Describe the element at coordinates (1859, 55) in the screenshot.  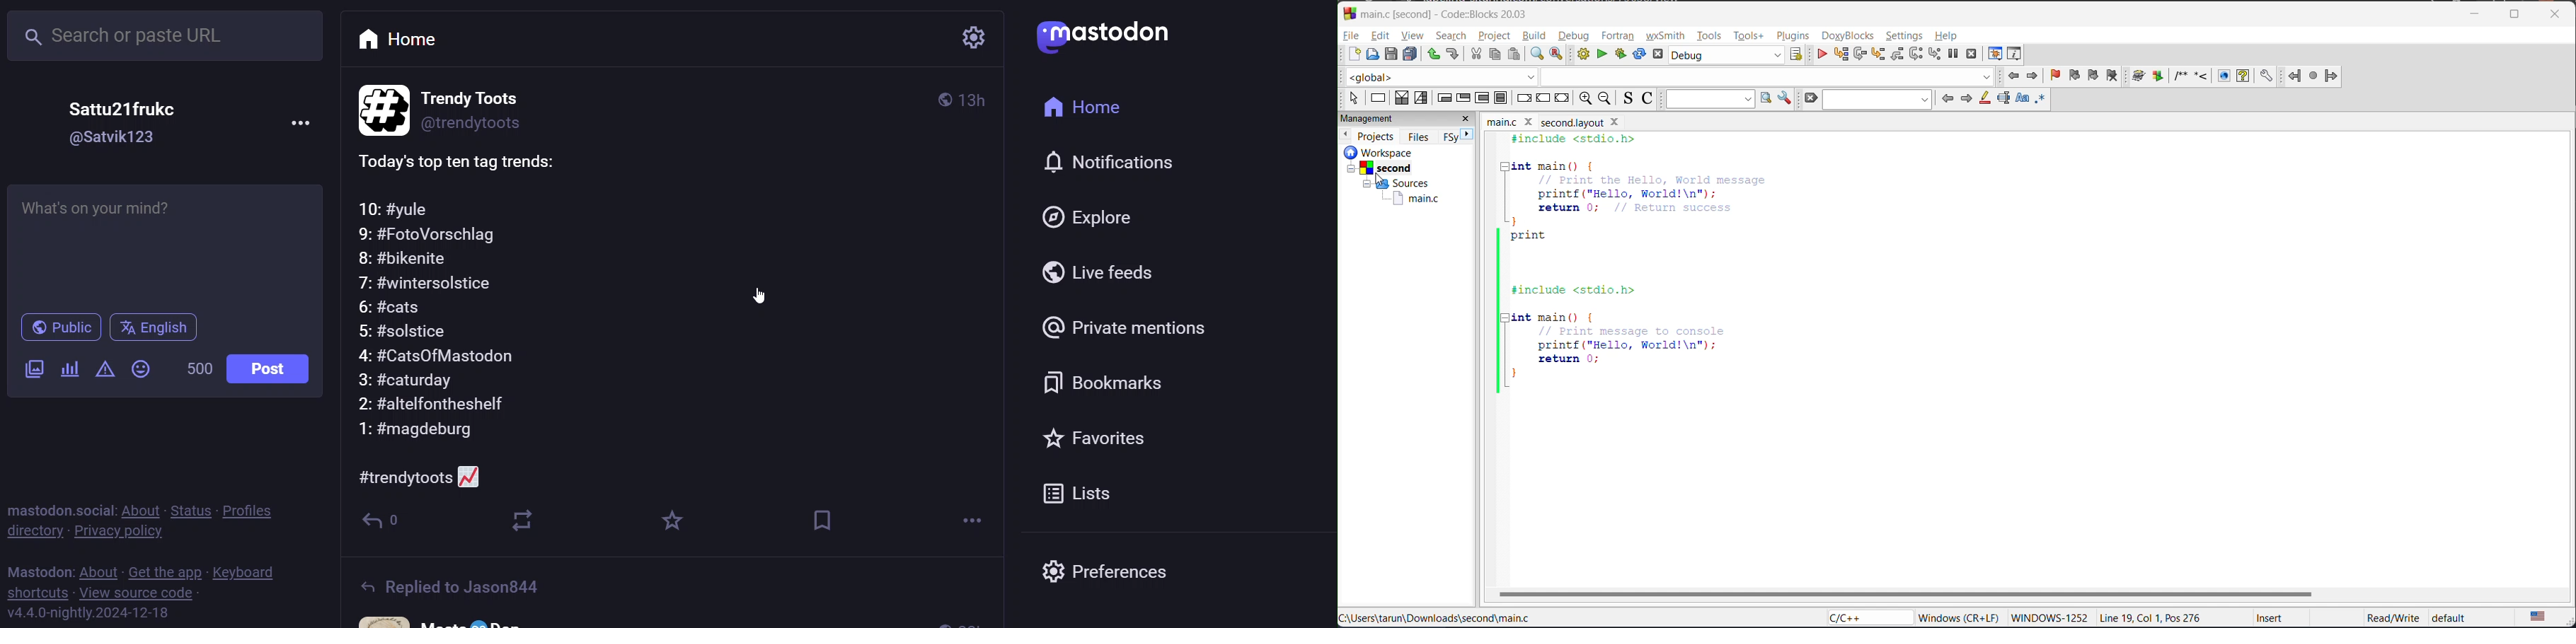
I see `next line` at that location.